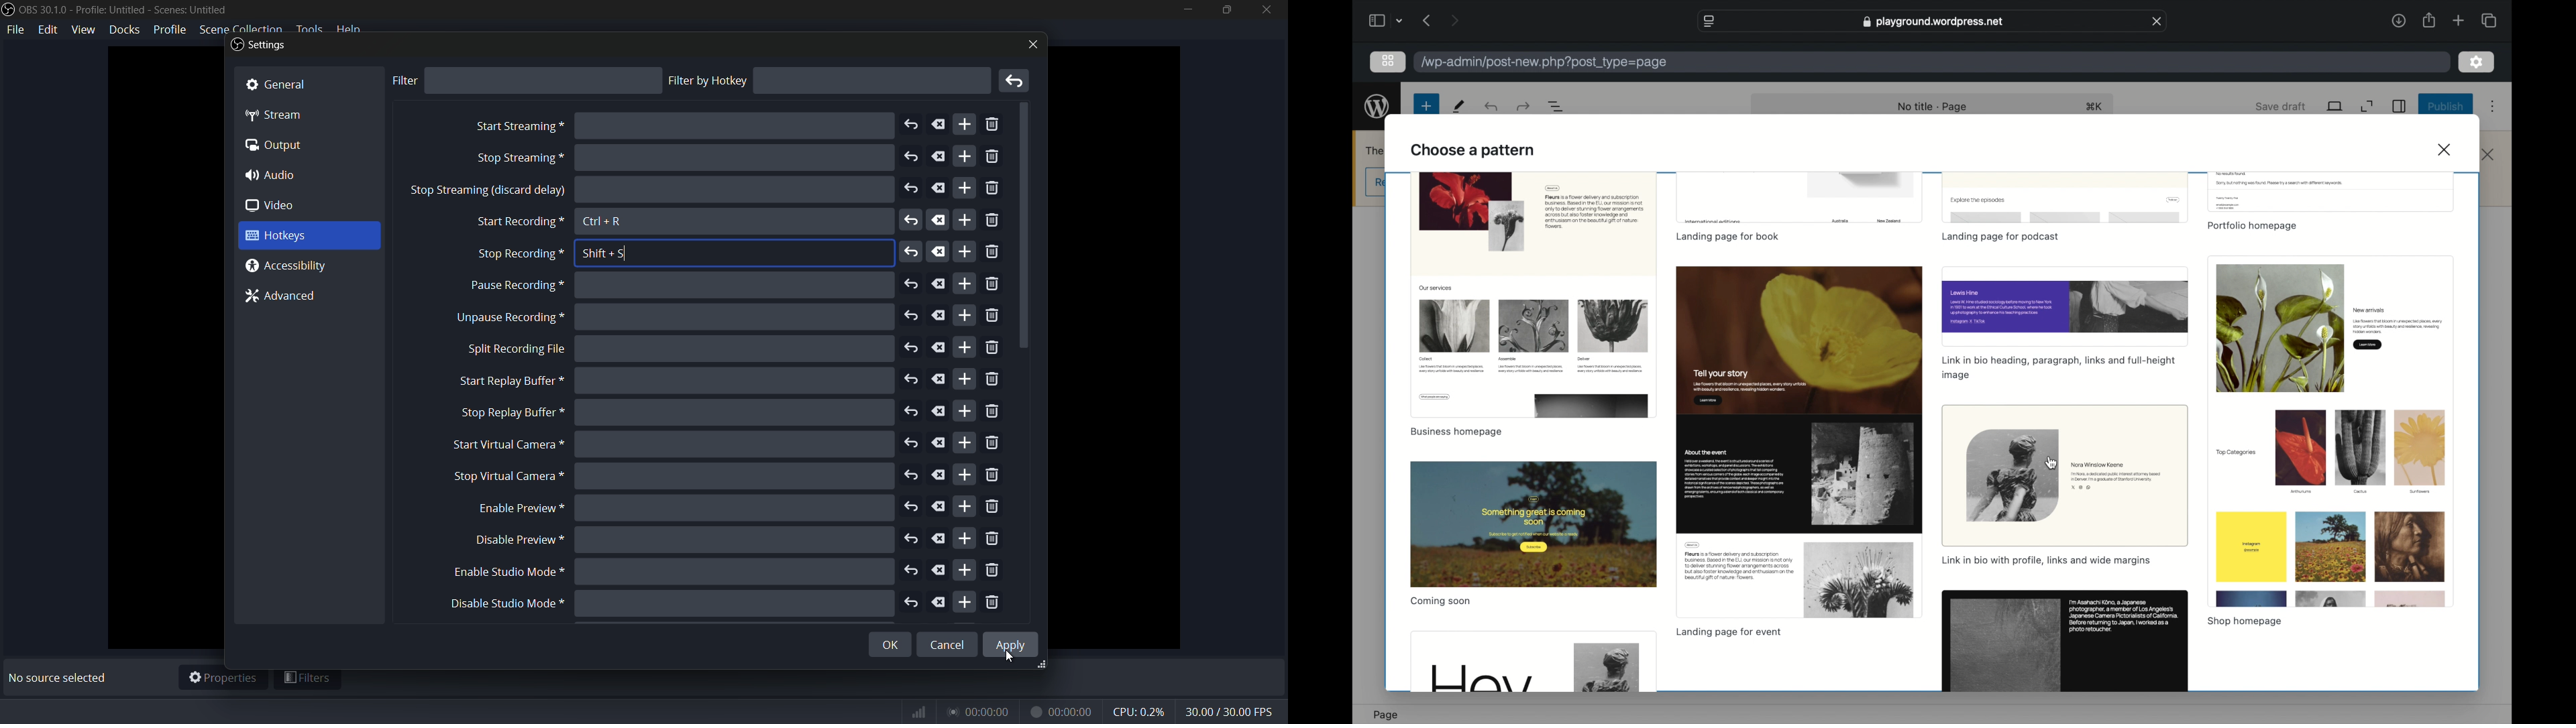 The height and width of the screenshot is (728, 2576). I want to click on delete, so click(941, 221).